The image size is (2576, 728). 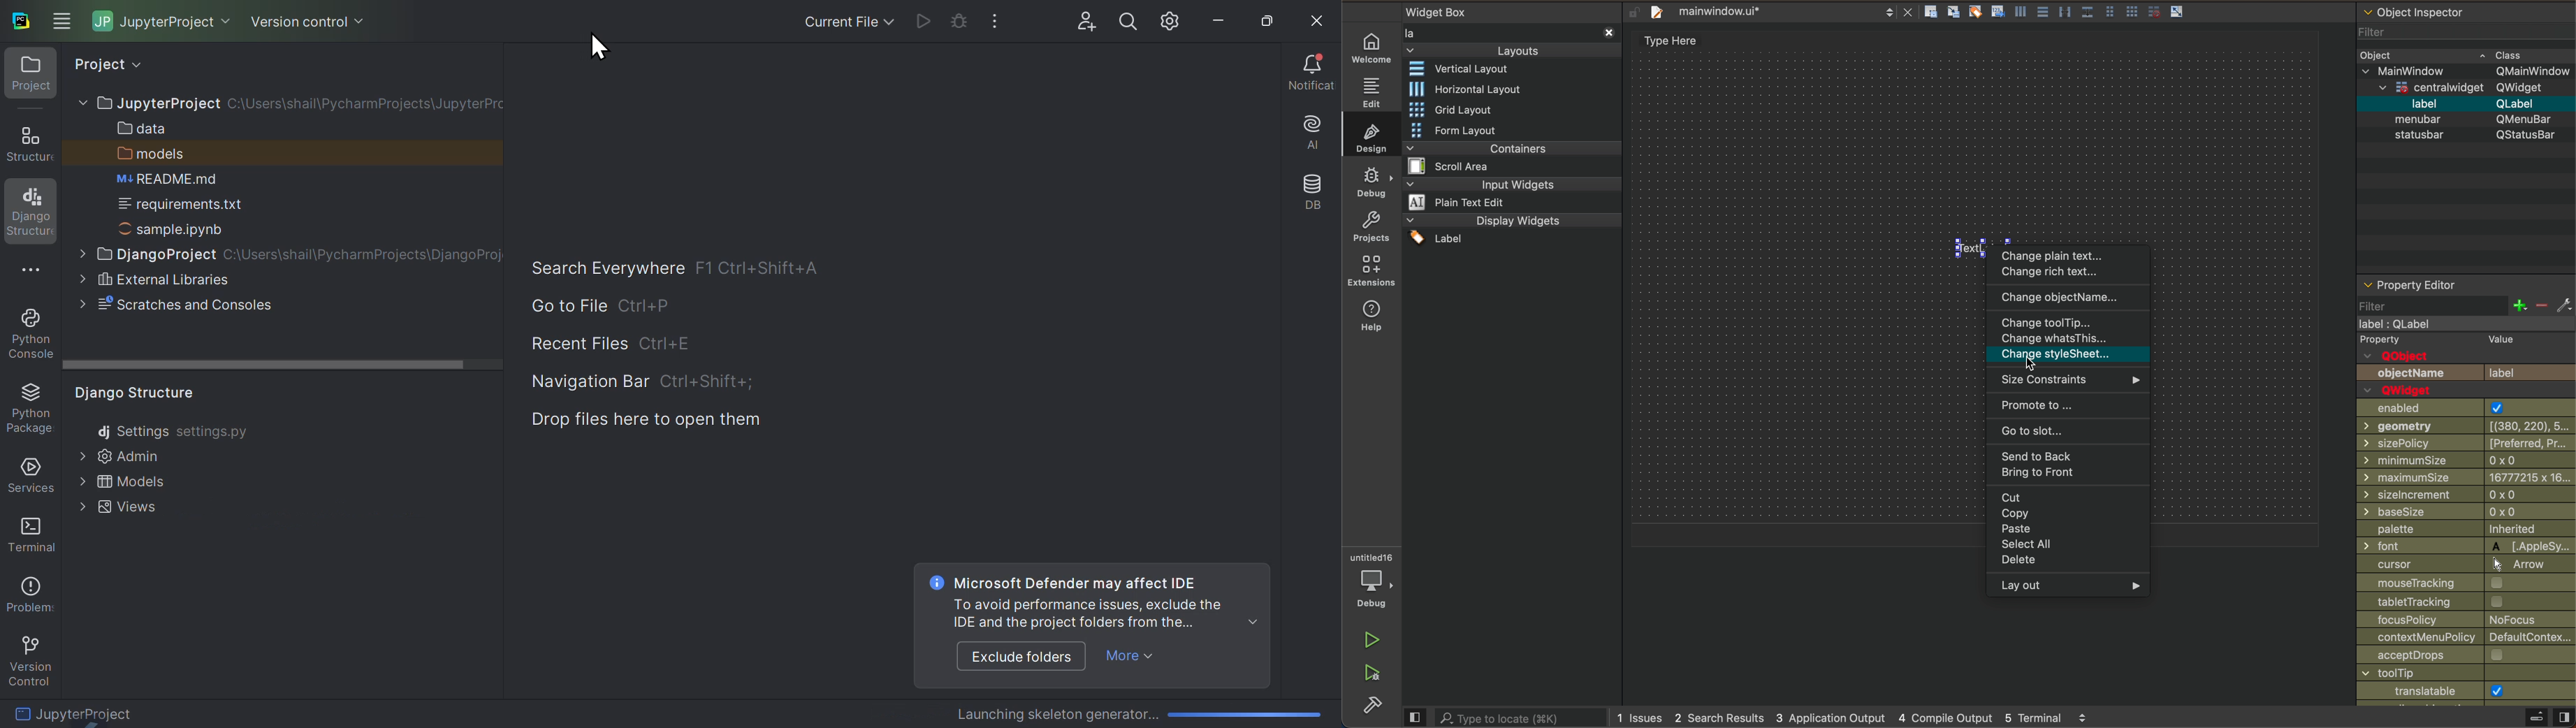 I want to click on label, so click(x=2469, y=105).